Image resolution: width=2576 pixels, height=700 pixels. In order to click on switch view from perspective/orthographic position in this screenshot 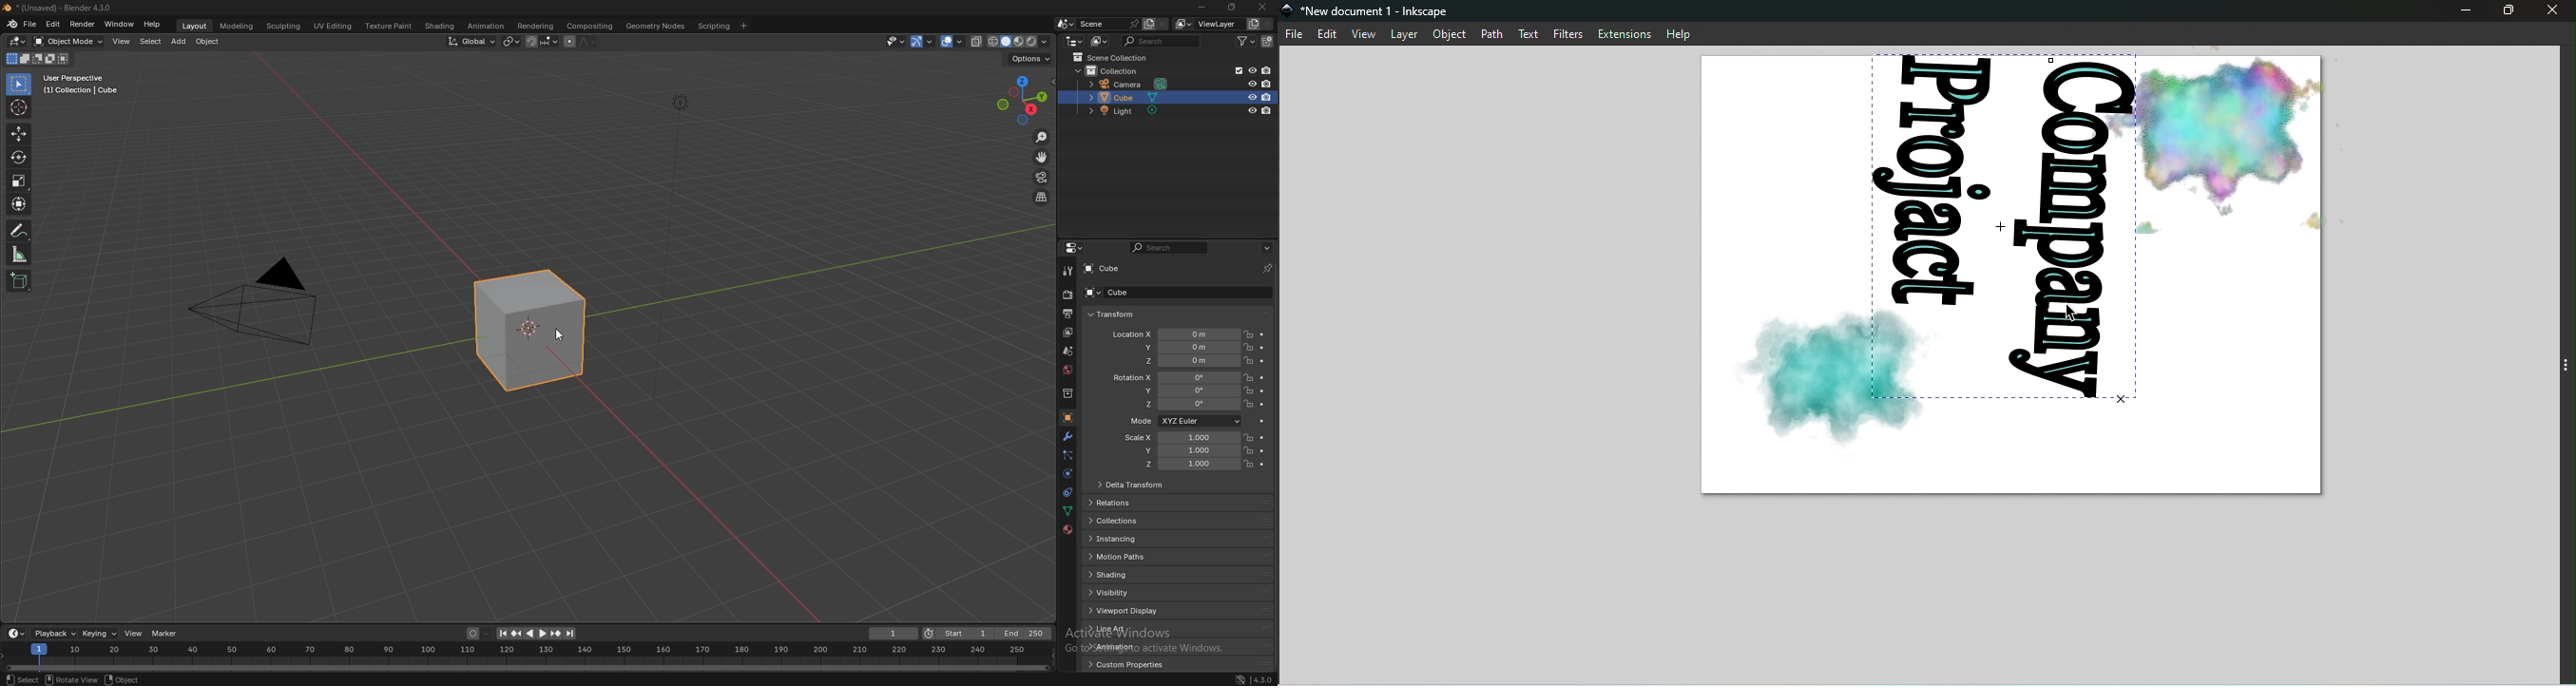, I will do `click(1043, 198)`.